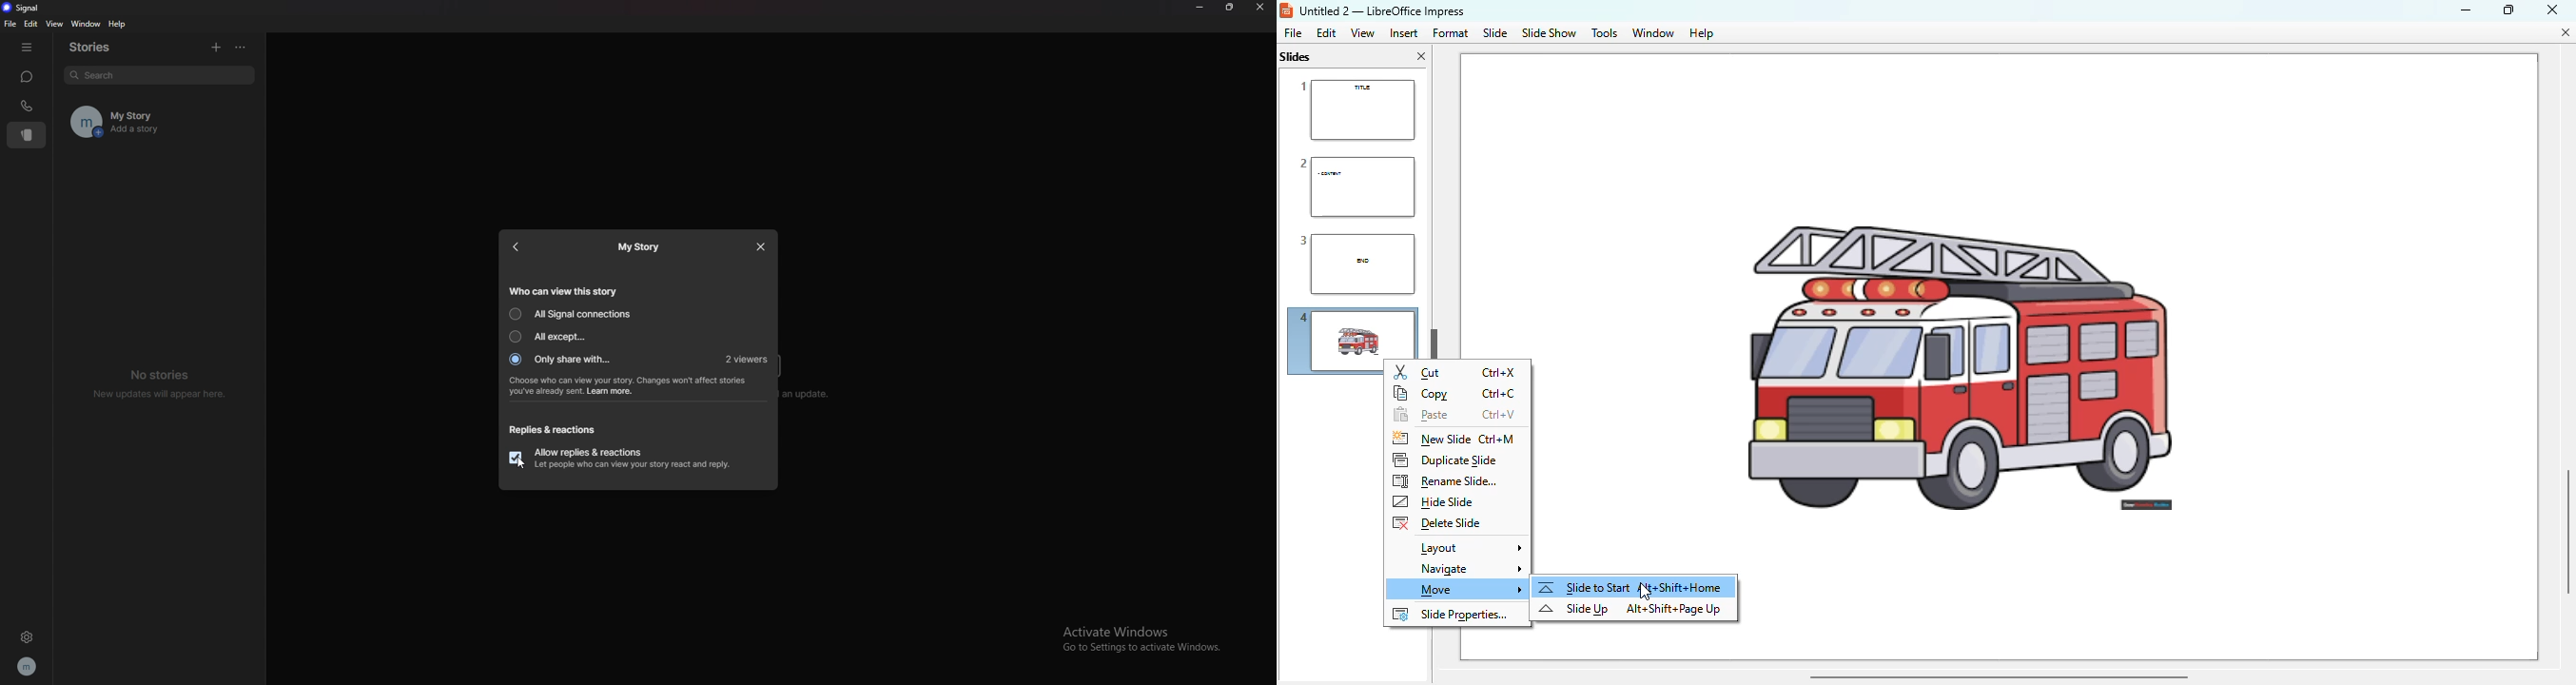 The image size is (2576, 700). I want to click on window, so click(84, 23).